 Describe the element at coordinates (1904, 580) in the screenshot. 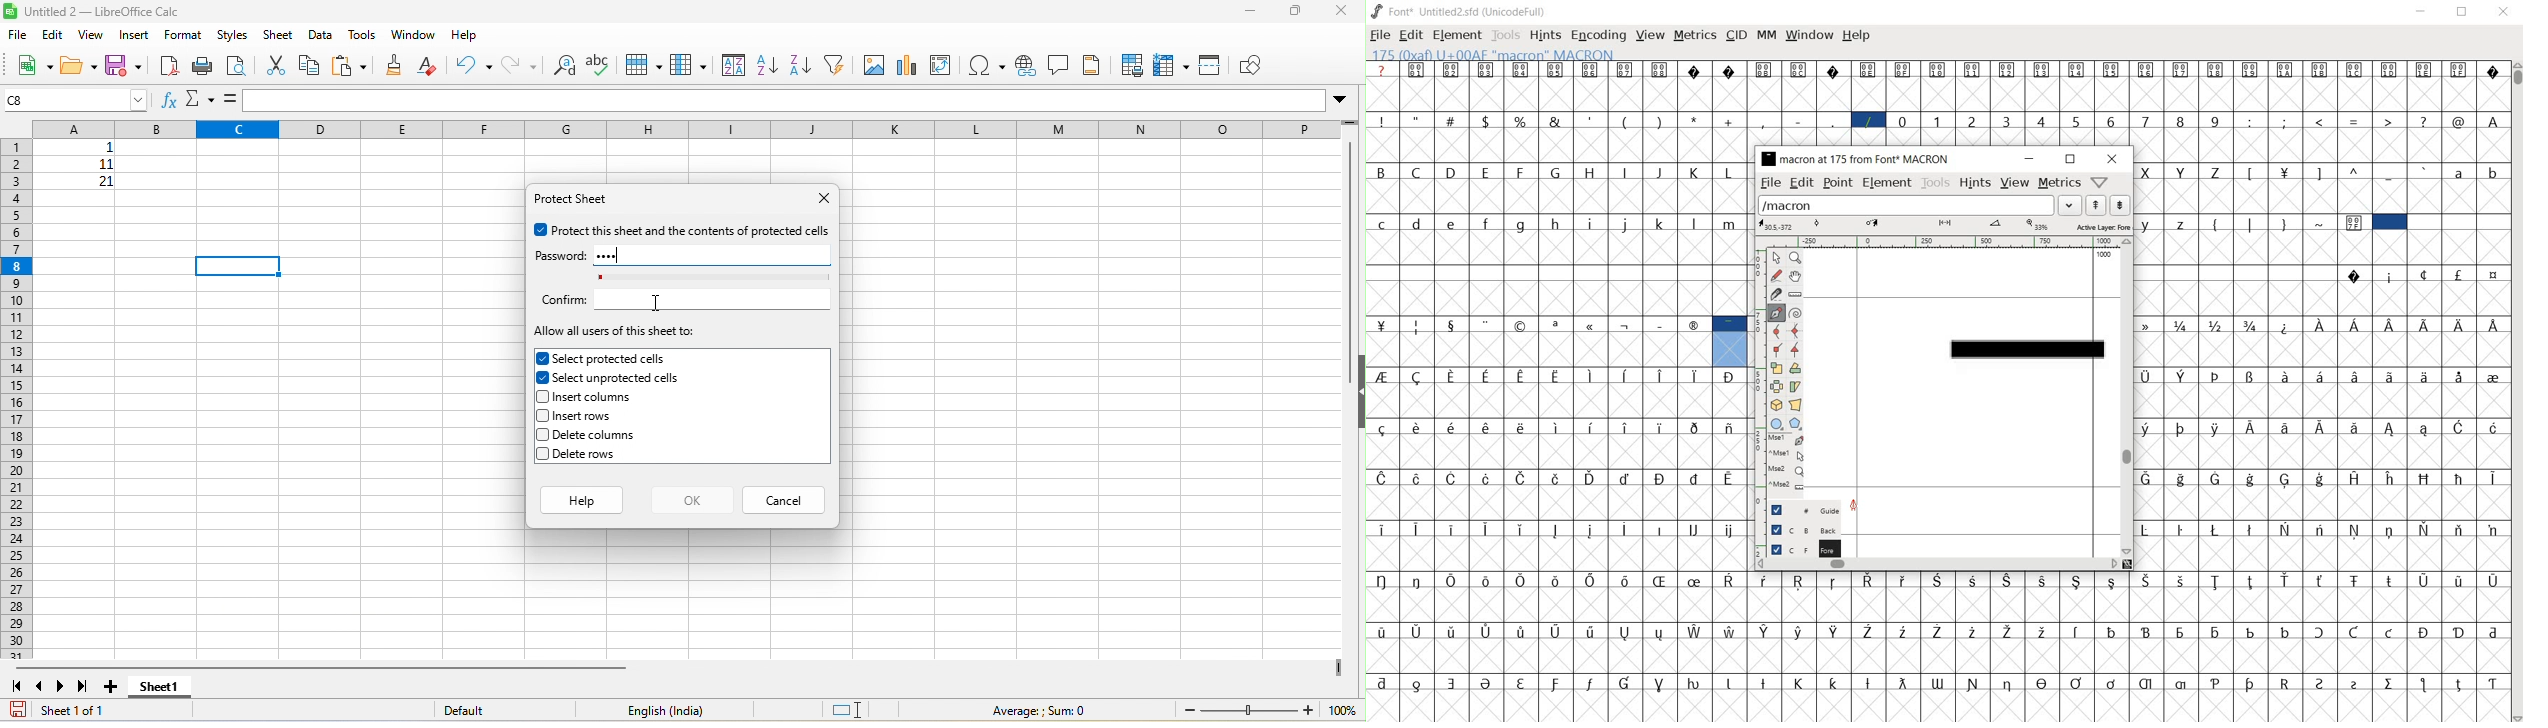

I see `Symbol` at that location.